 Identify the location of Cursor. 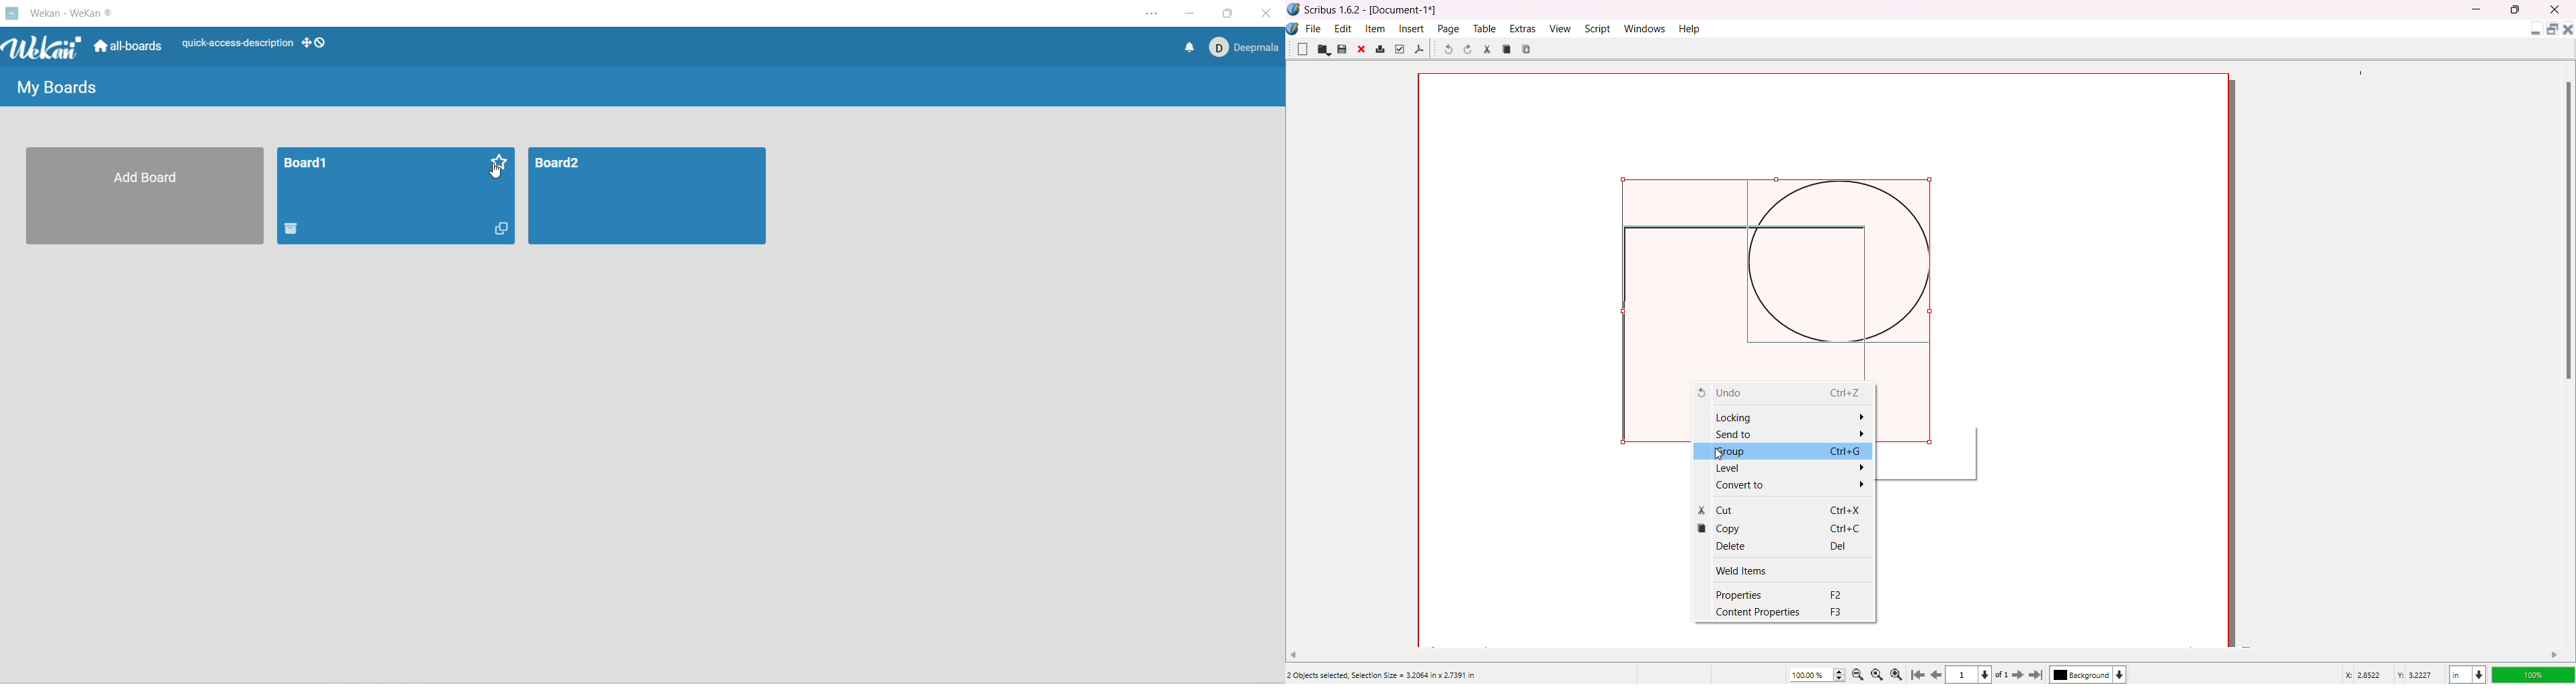
(1725, 458).